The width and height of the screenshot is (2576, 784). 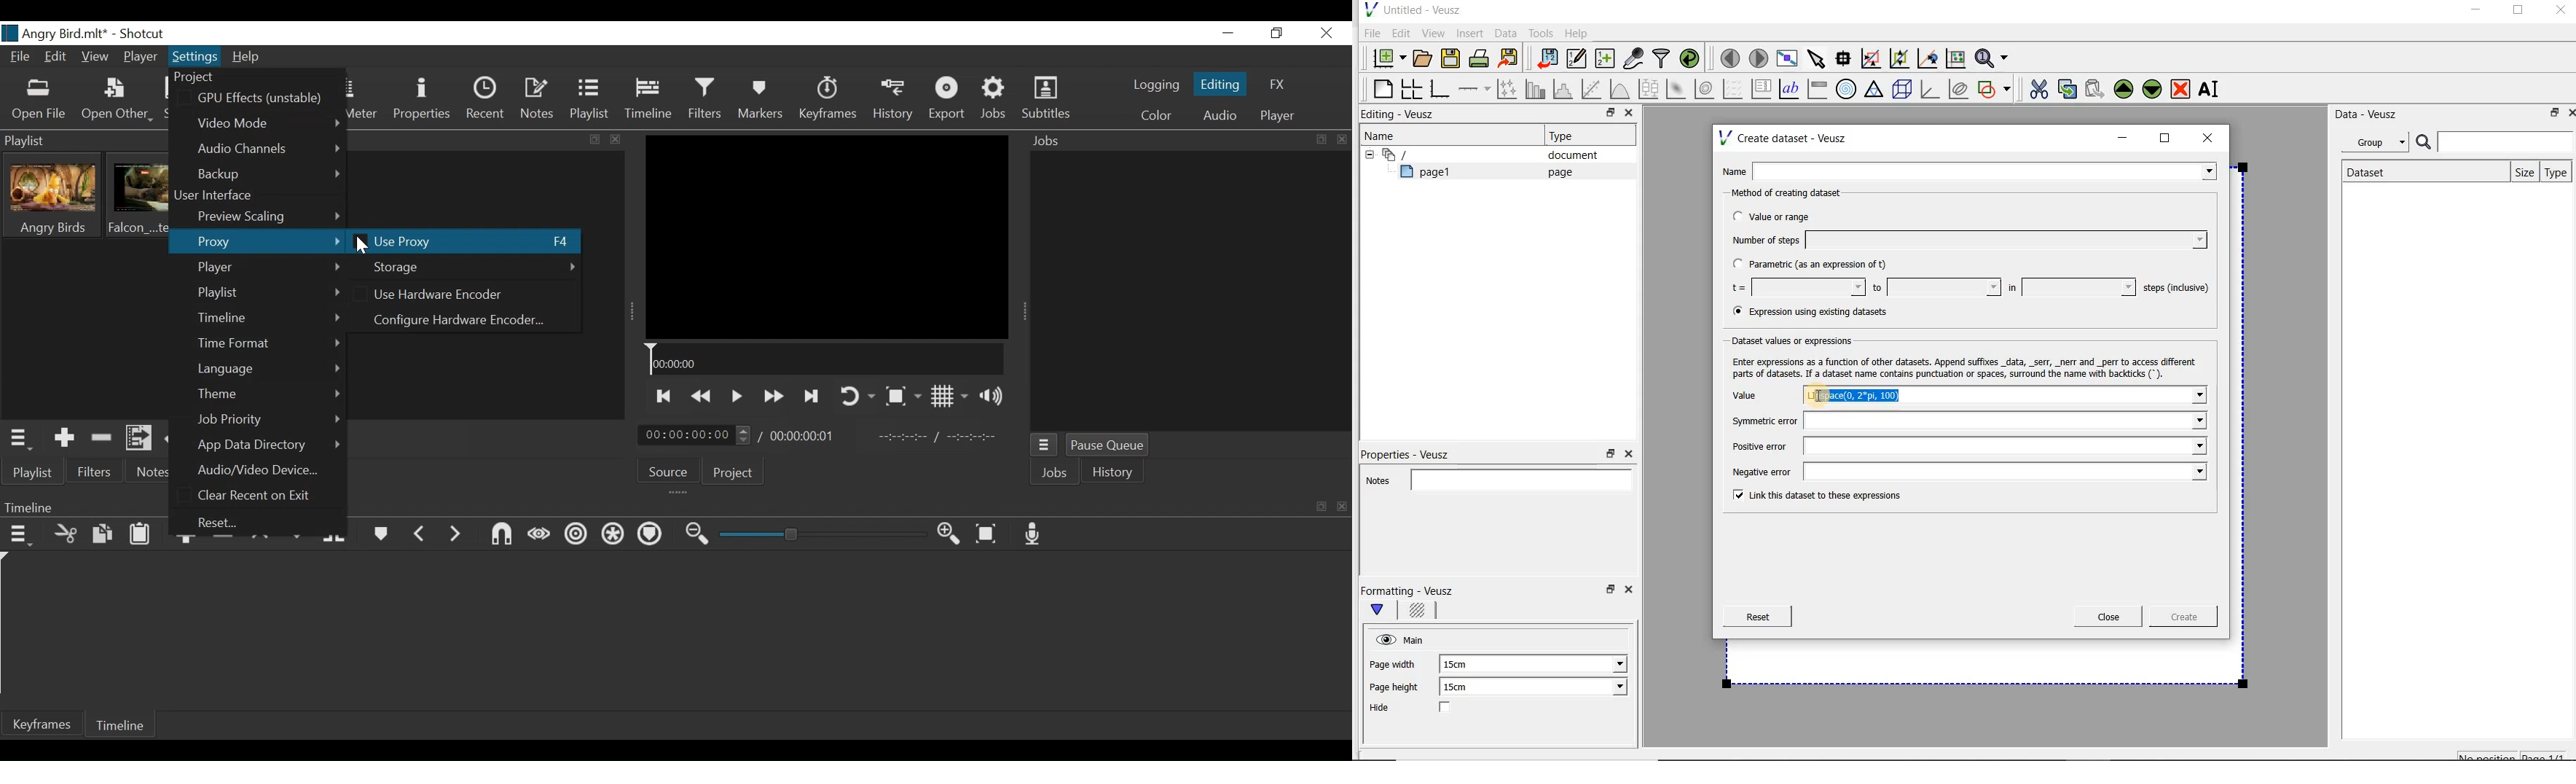 What do you see at coordinates (56, 56) in the screenshot?
I see `Edit` at bounding box center [56, 56].